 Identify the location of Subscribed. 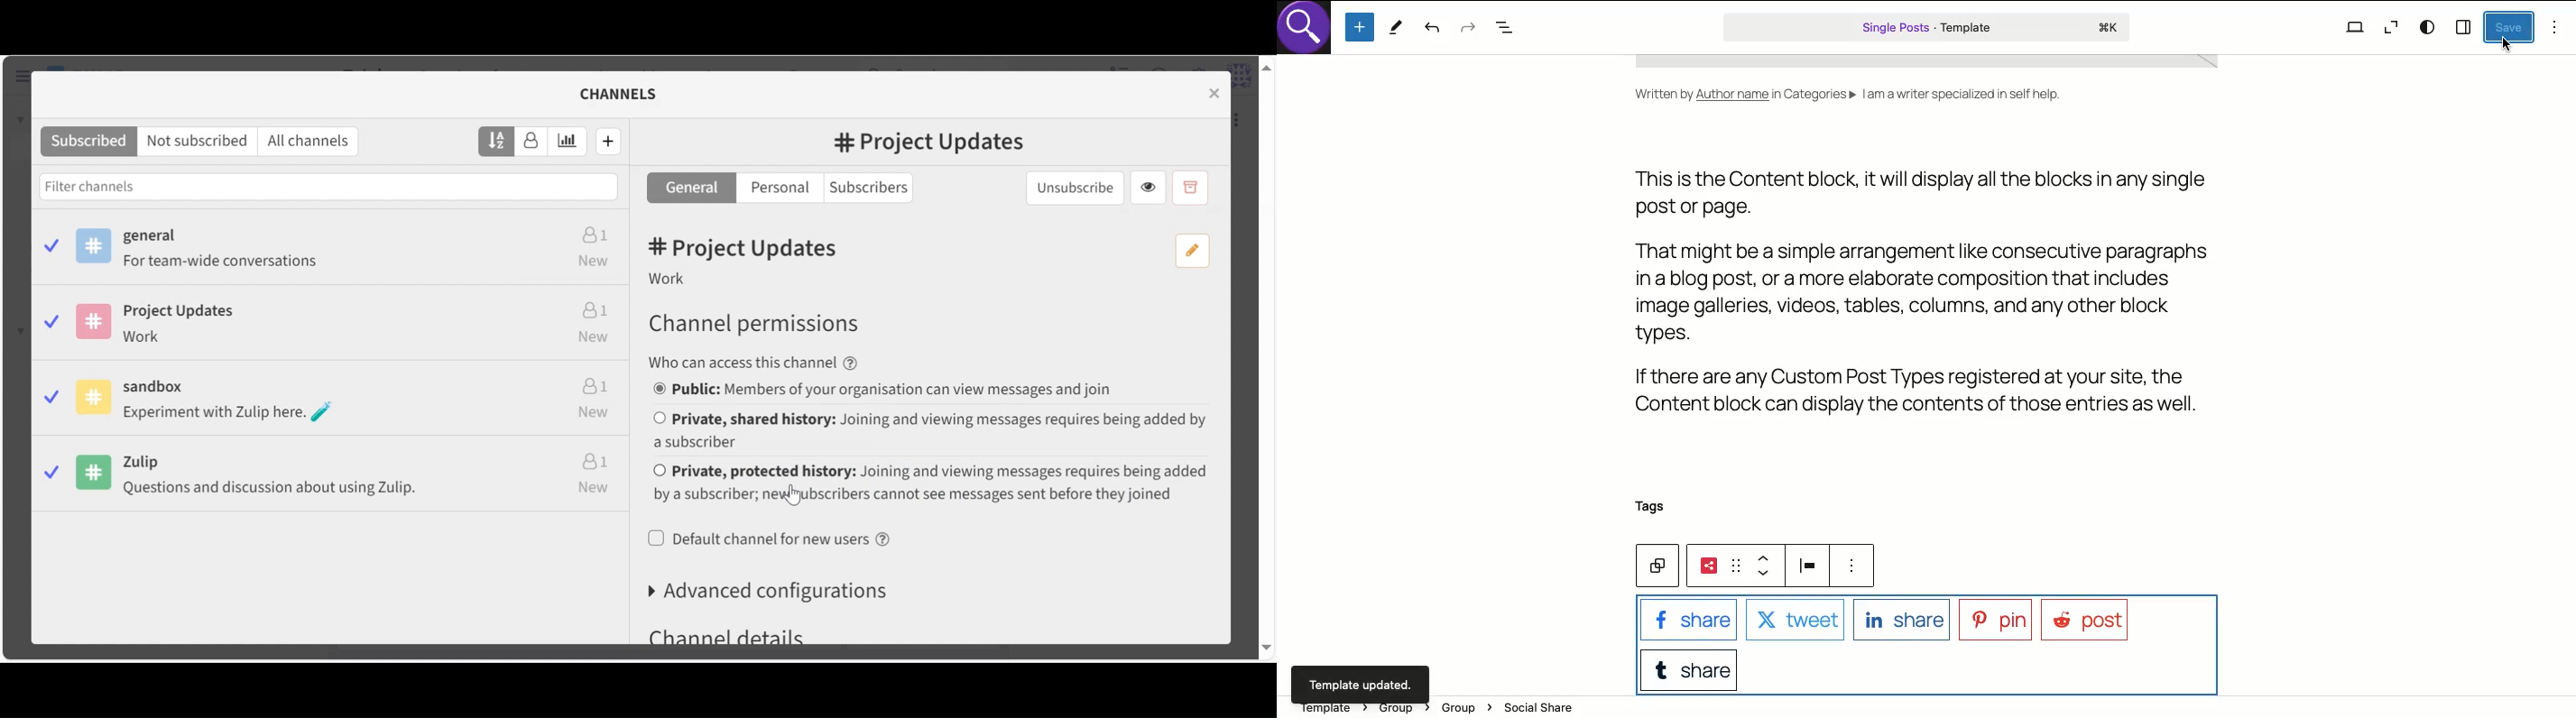
(94, 142).